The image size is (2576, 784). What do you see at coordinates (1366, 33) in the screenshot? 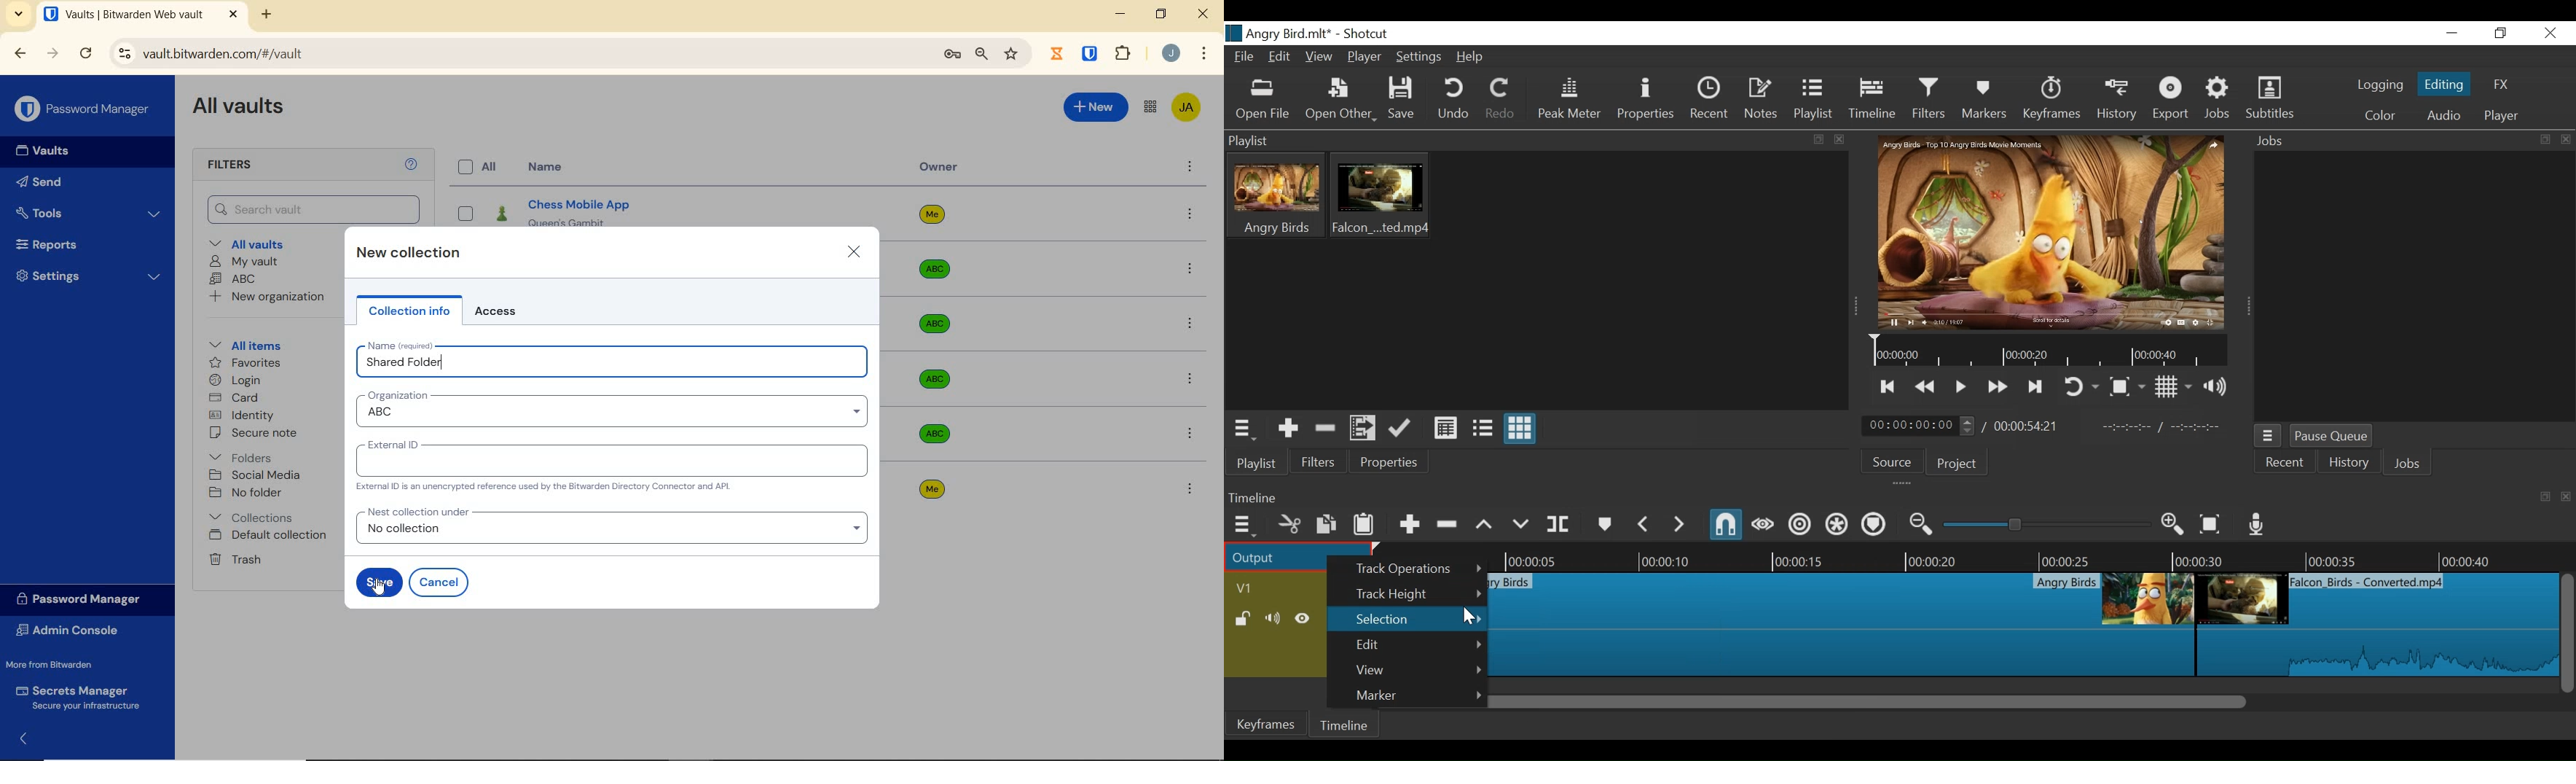
I see `Shotcut` at bounding box center [1366, 33].